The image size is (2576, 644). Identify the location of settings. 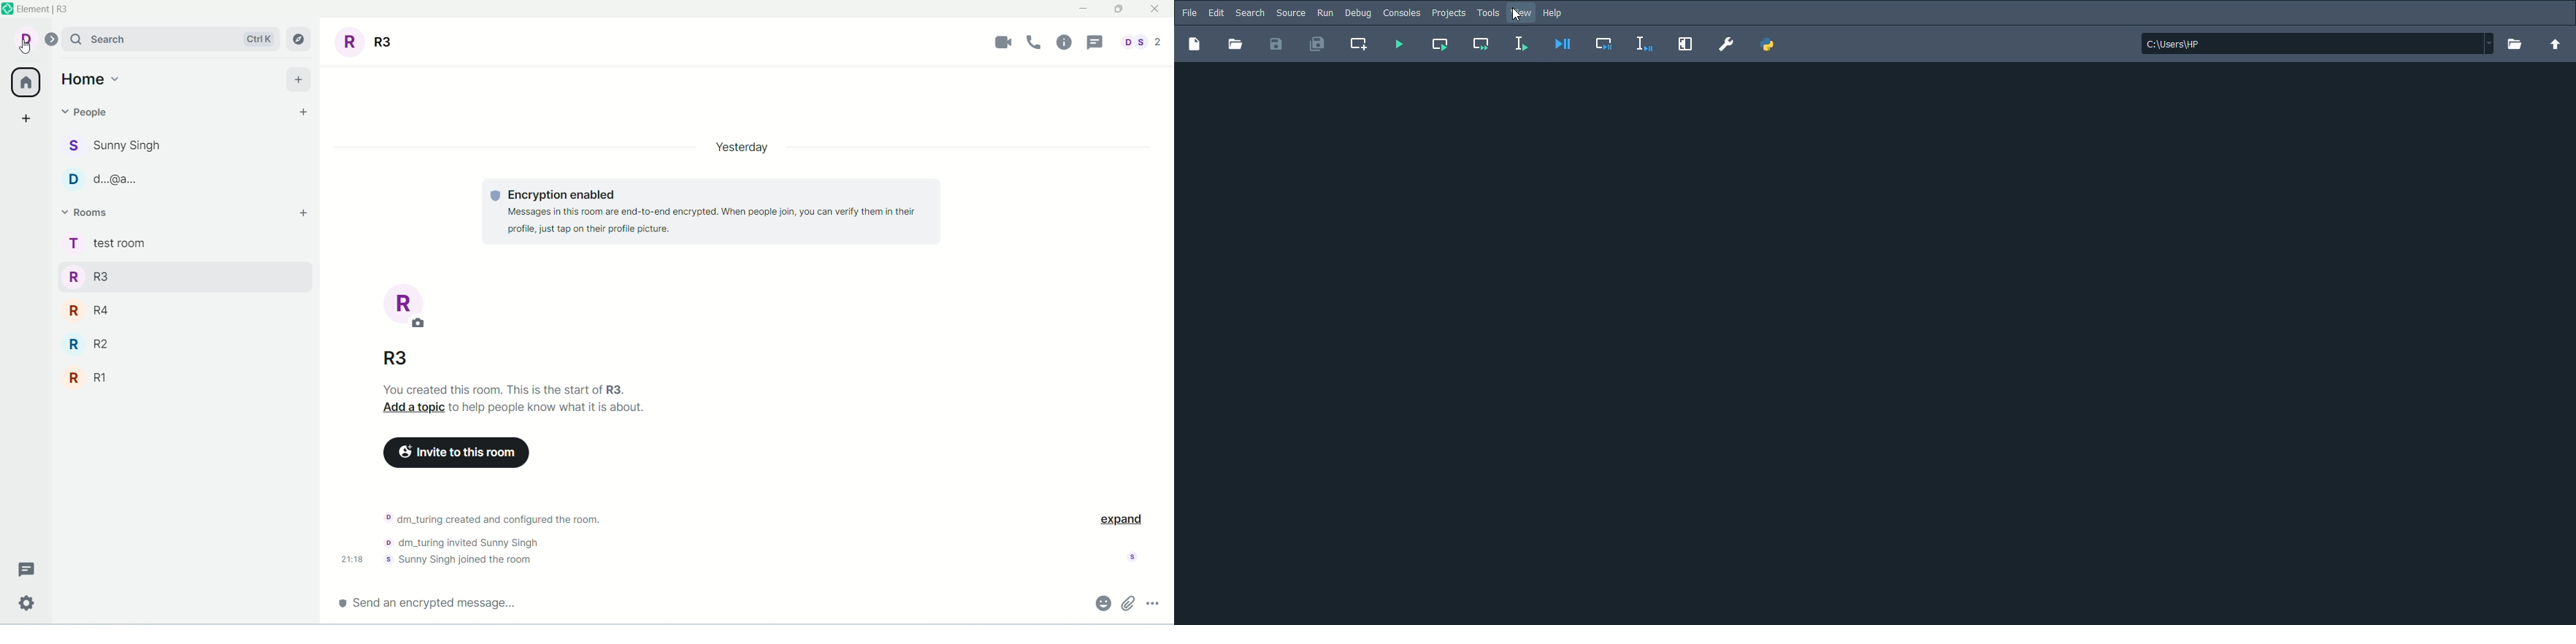
(27, 604).